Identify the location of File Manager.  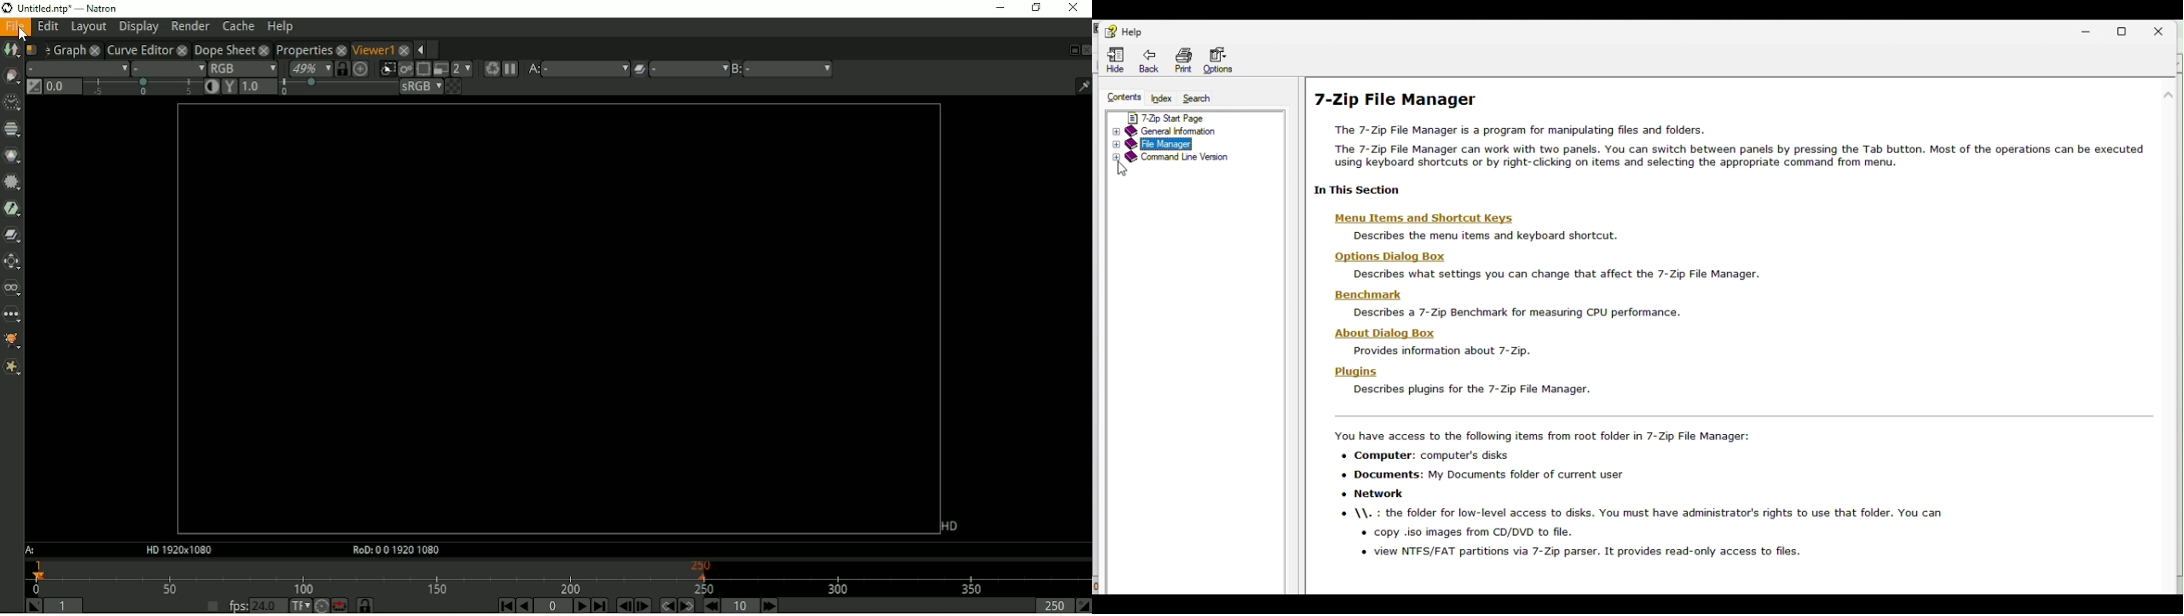
(1400, 102).